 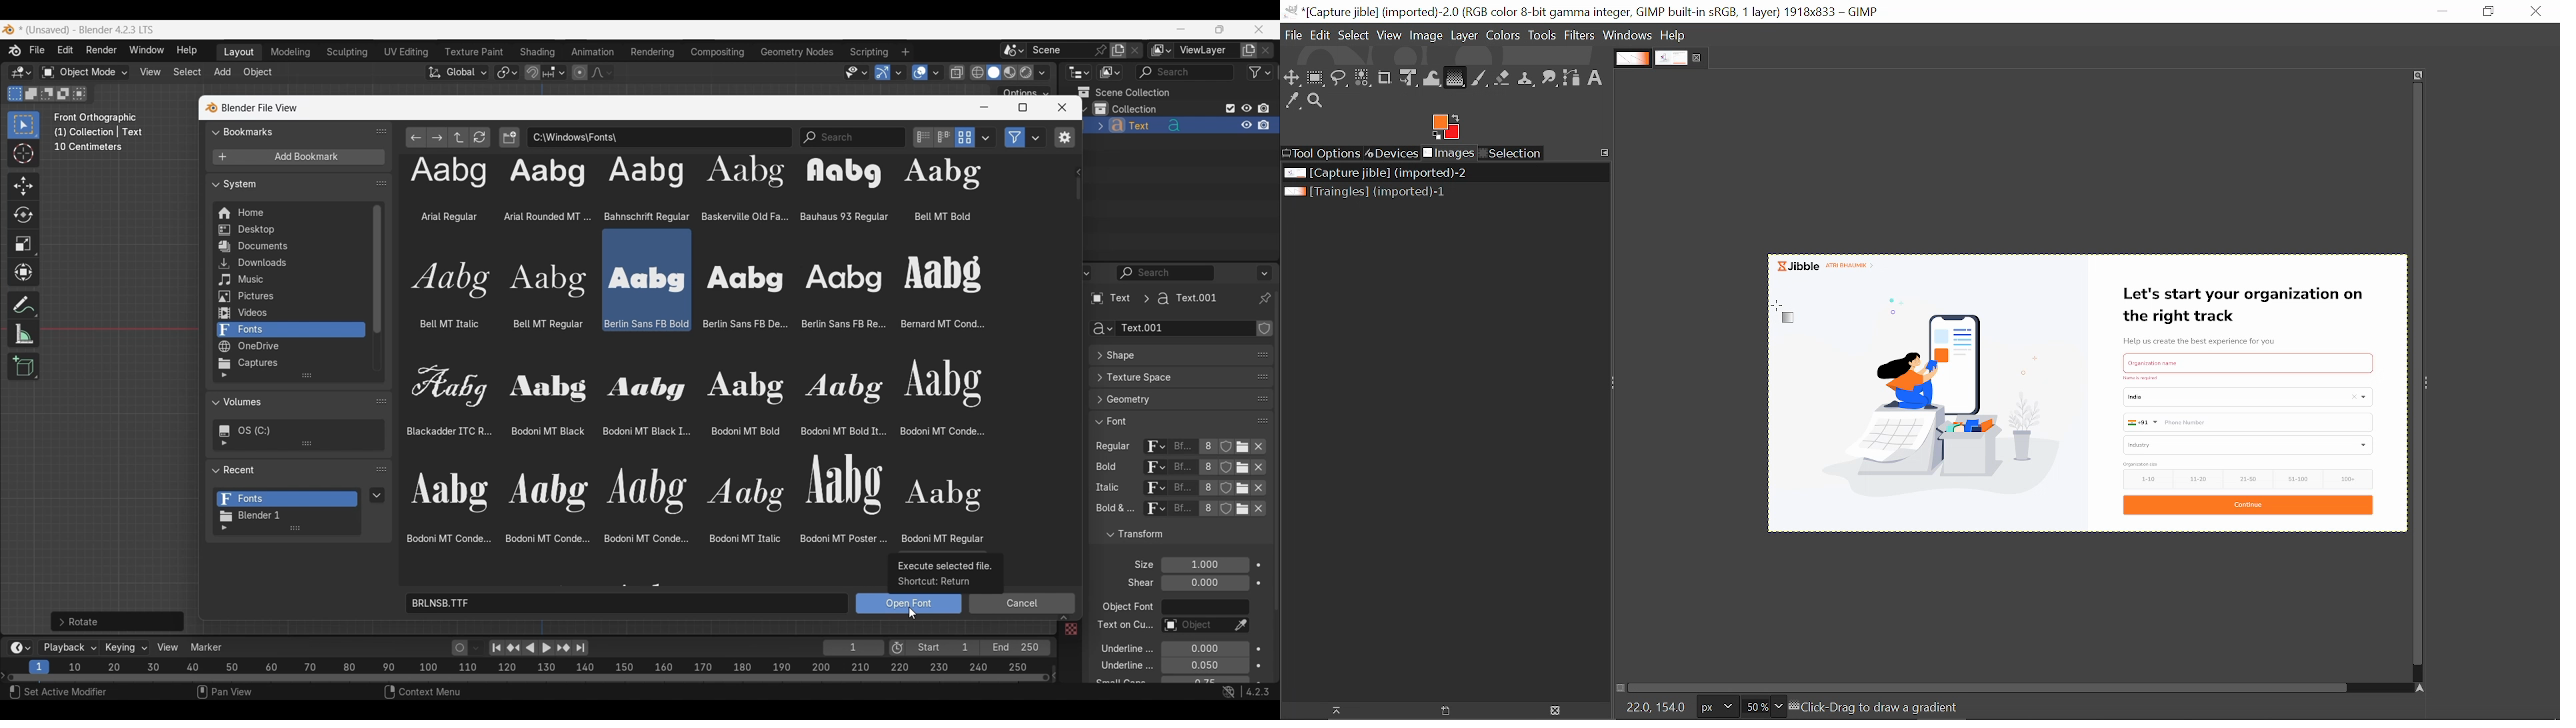 I want to click on Videos folder, so click(x=290, y=313).